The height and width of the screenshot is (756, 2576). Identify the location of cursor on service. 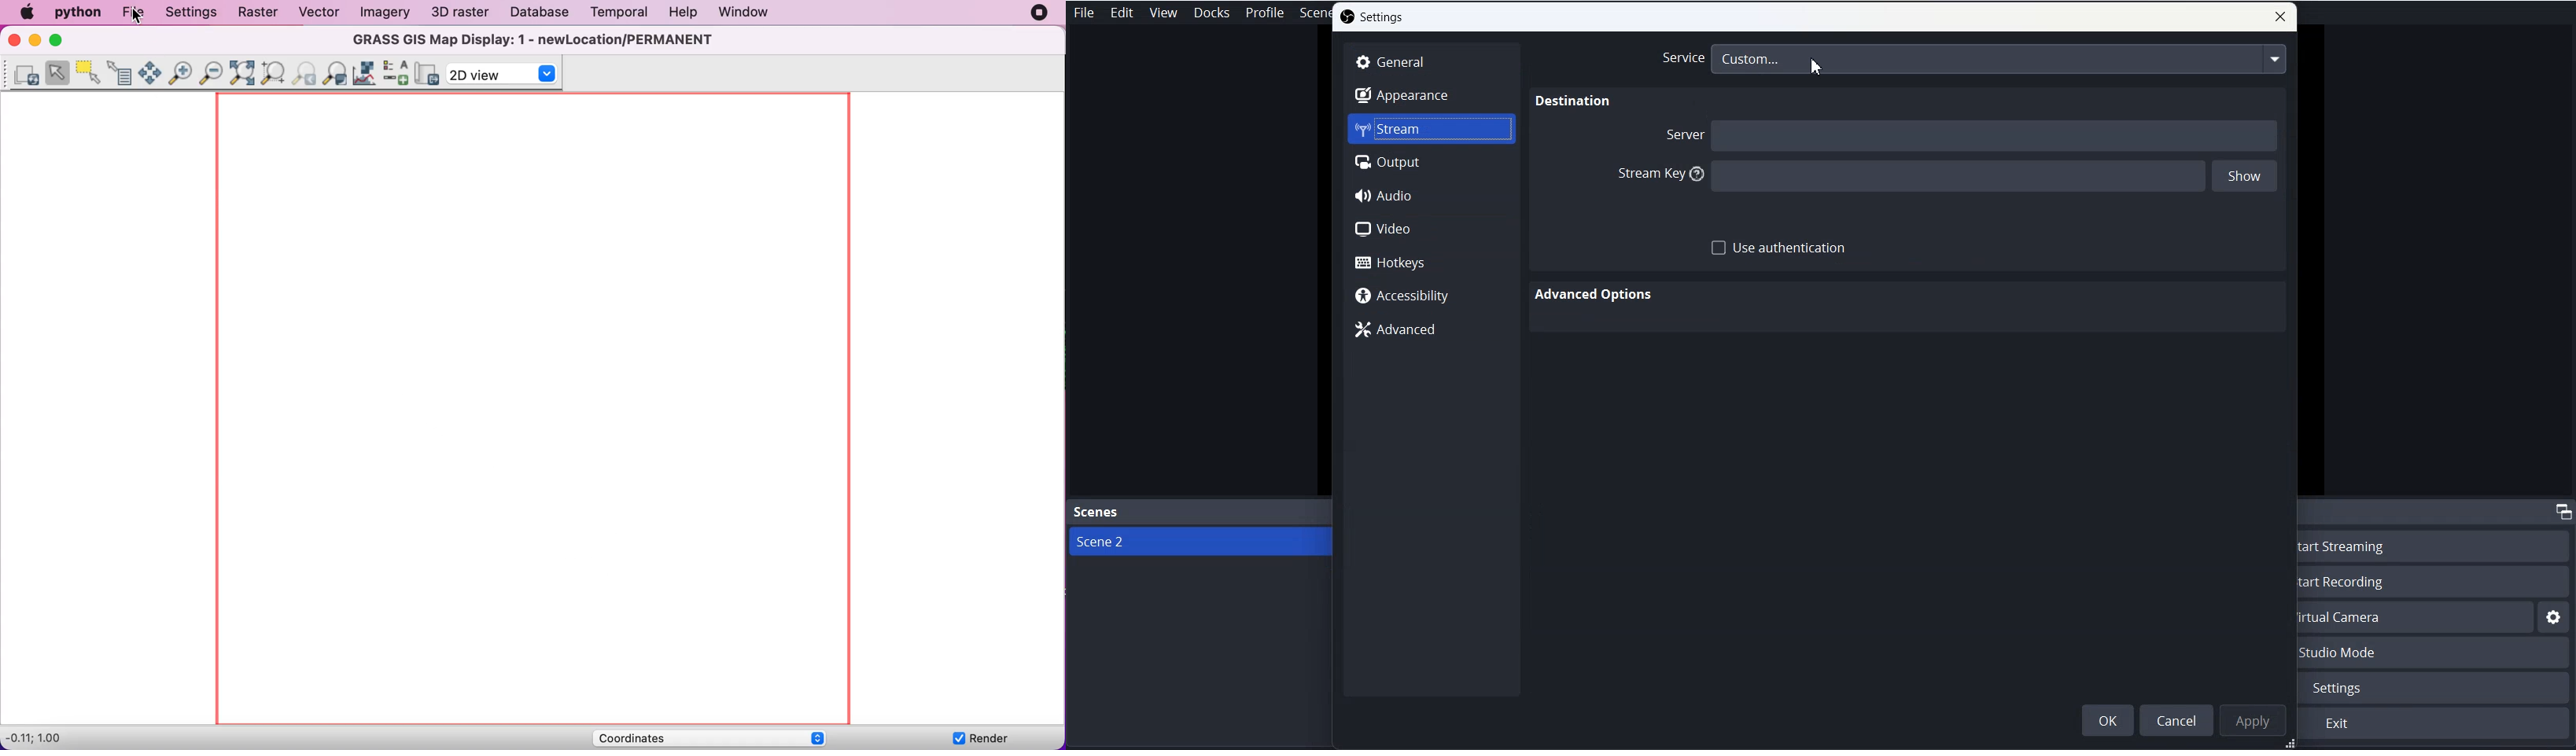
(1819, 68).